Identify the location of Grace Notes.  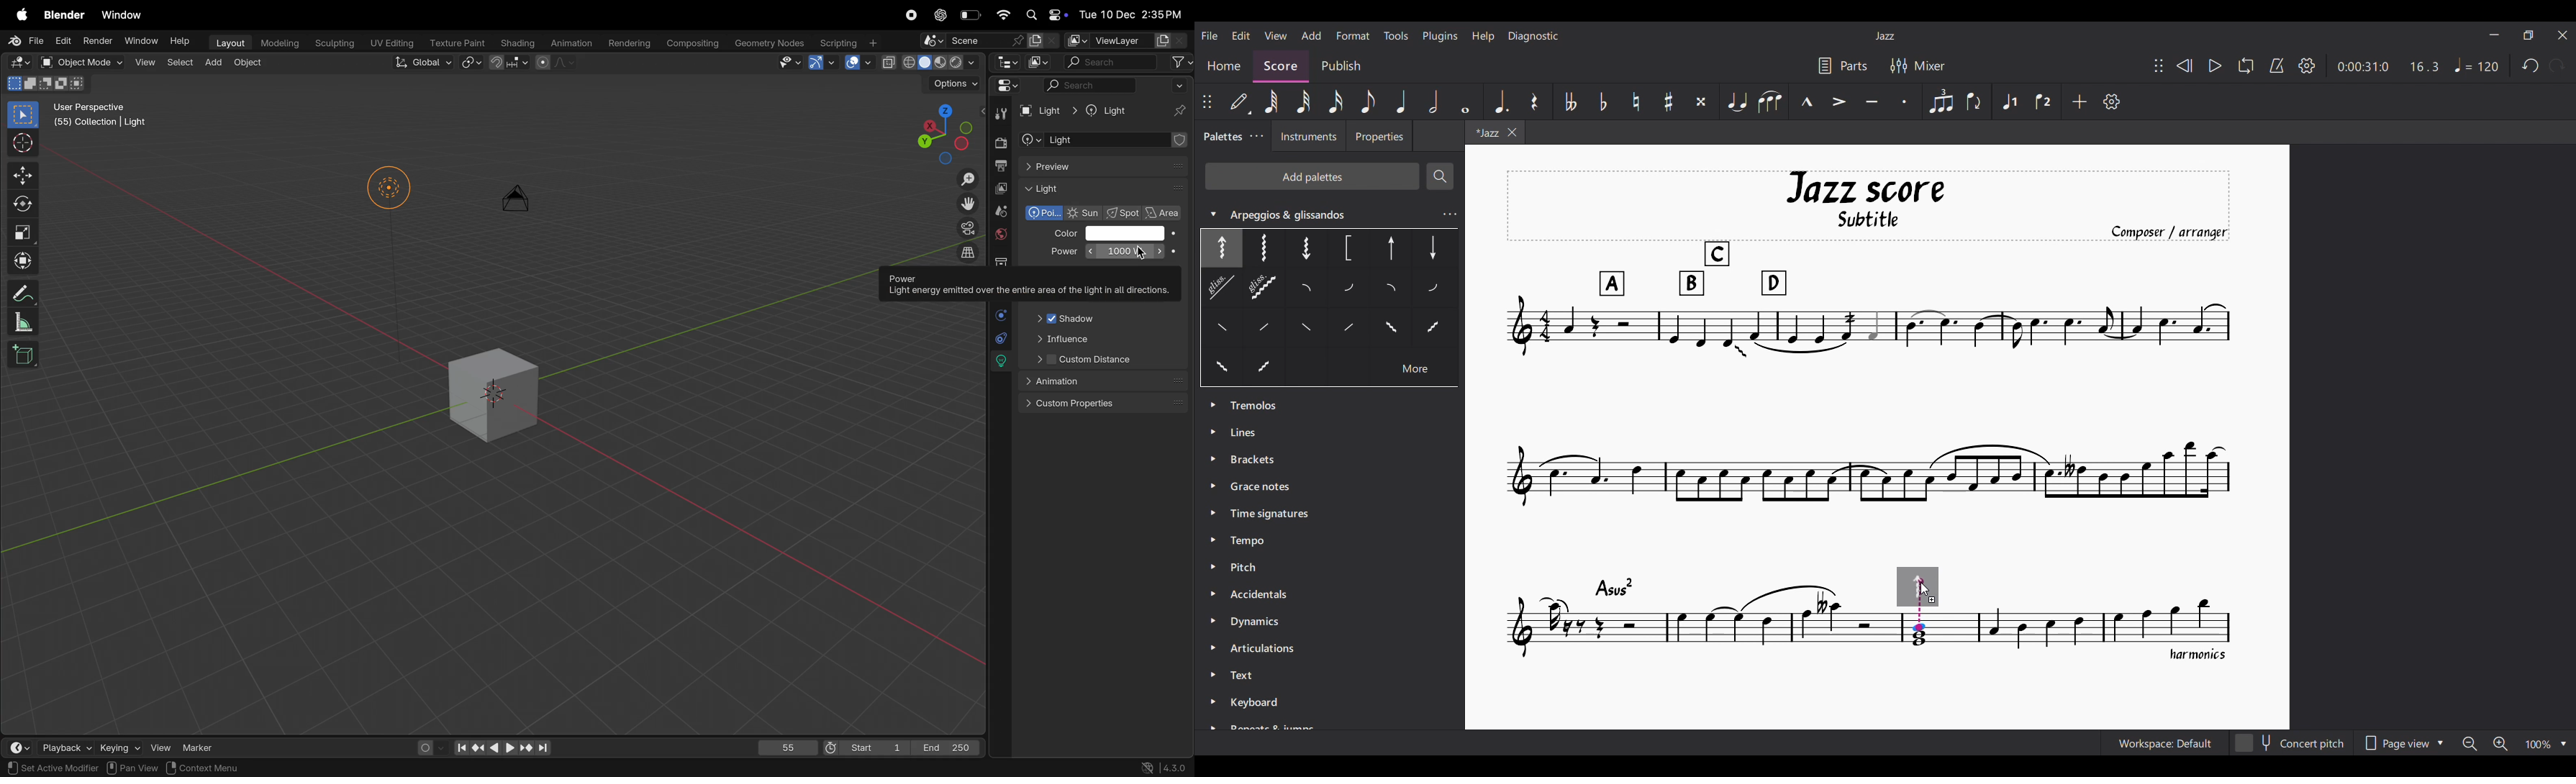
(1264, 489).